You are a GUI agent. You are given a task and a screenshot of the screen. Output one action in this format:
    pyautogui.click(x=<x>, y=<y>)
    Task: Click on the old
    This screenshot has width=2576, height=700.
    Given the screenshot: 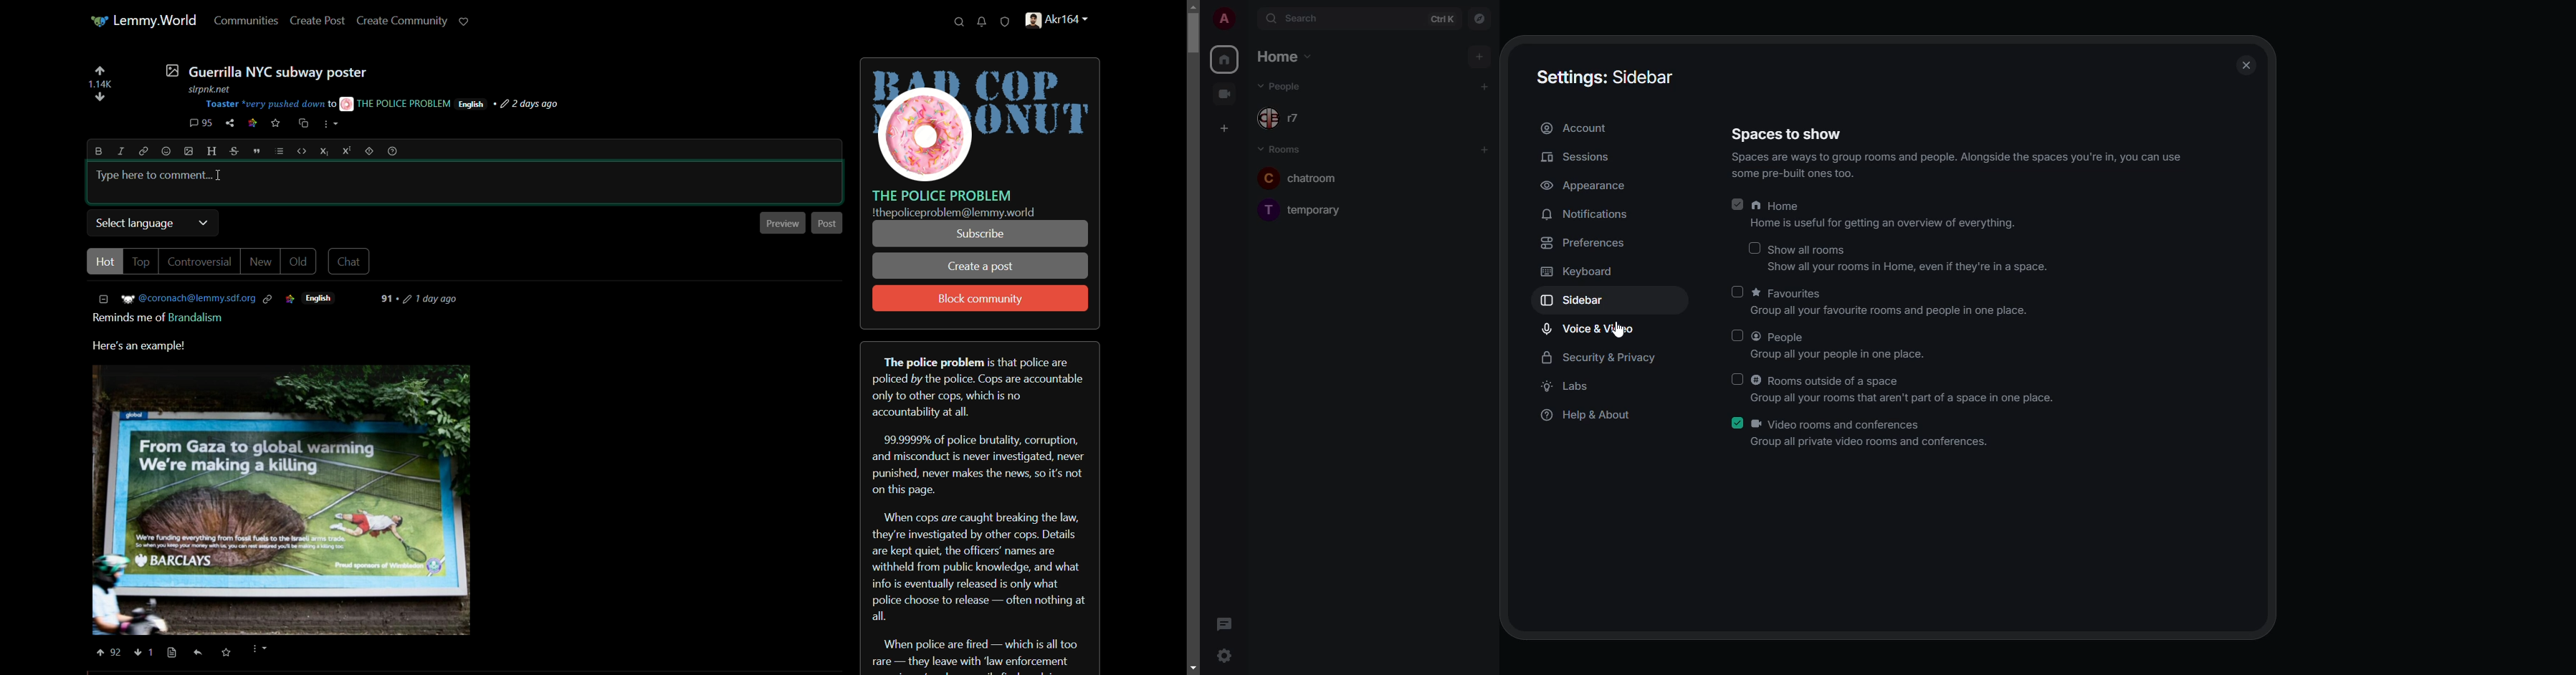 What is the action you would take?
    pyautogui.click(x=298, y=262)
    